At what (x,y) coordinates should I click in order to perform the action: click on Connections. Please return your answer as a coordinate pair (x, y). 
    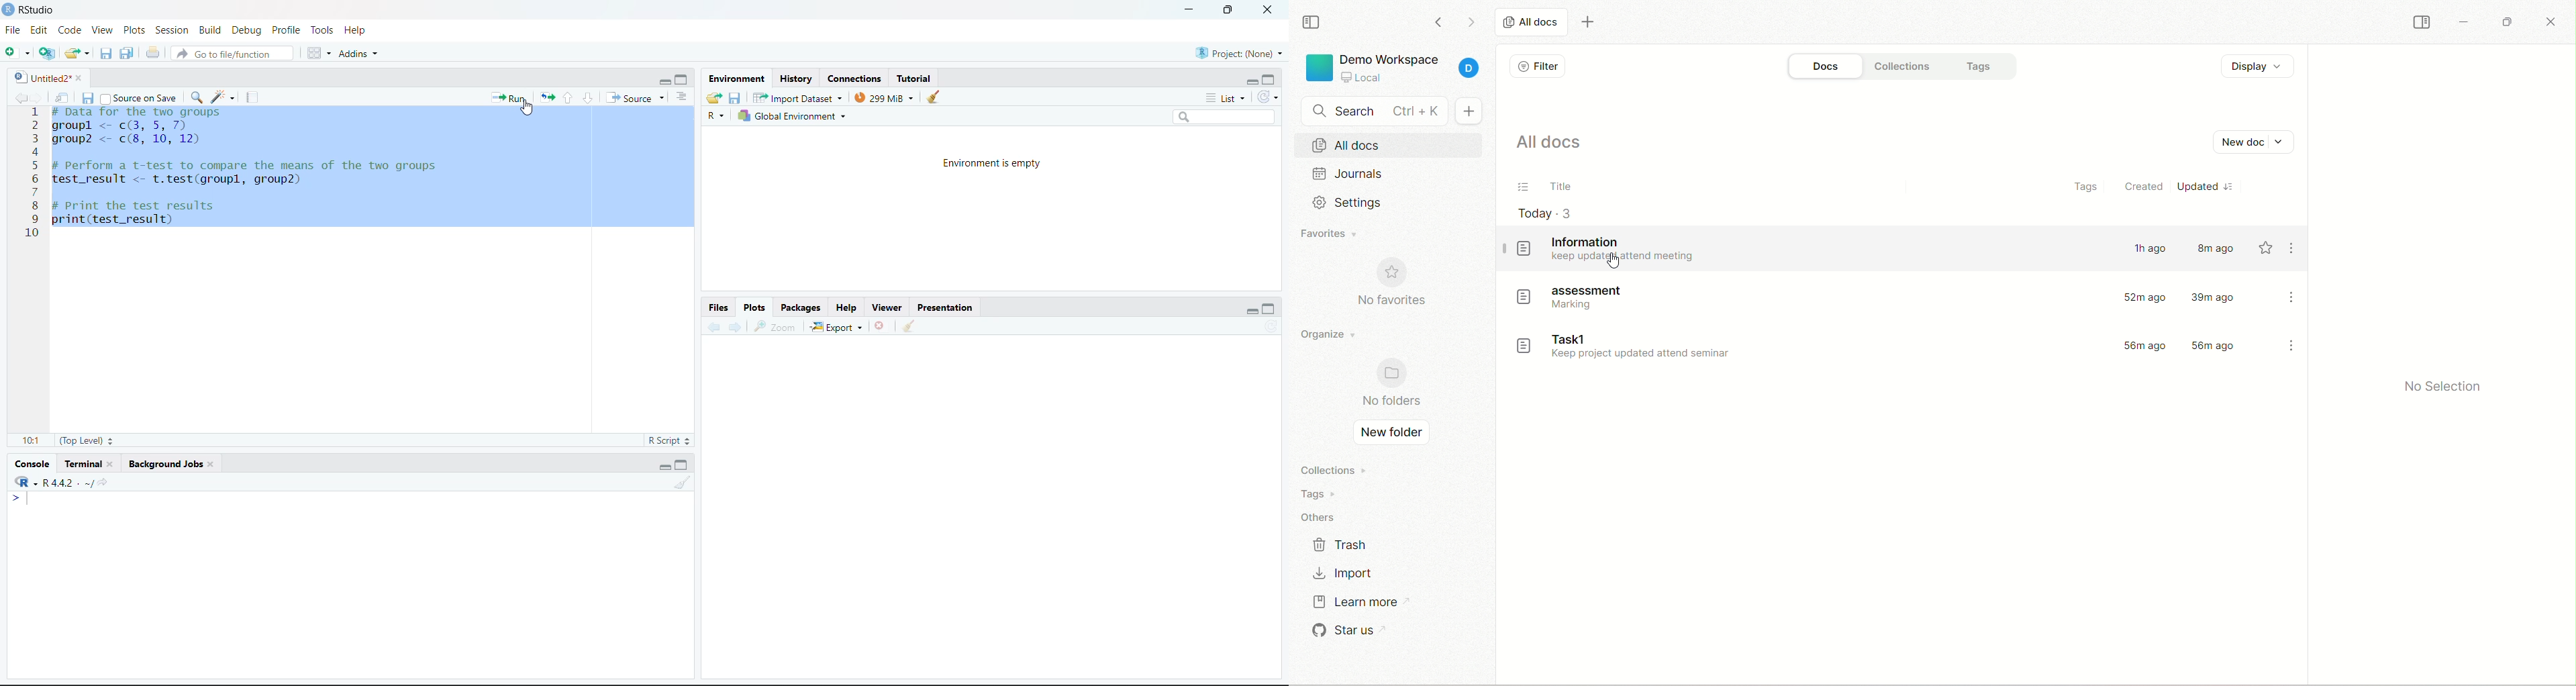
    Looking at the image, I should click on (858, 79).